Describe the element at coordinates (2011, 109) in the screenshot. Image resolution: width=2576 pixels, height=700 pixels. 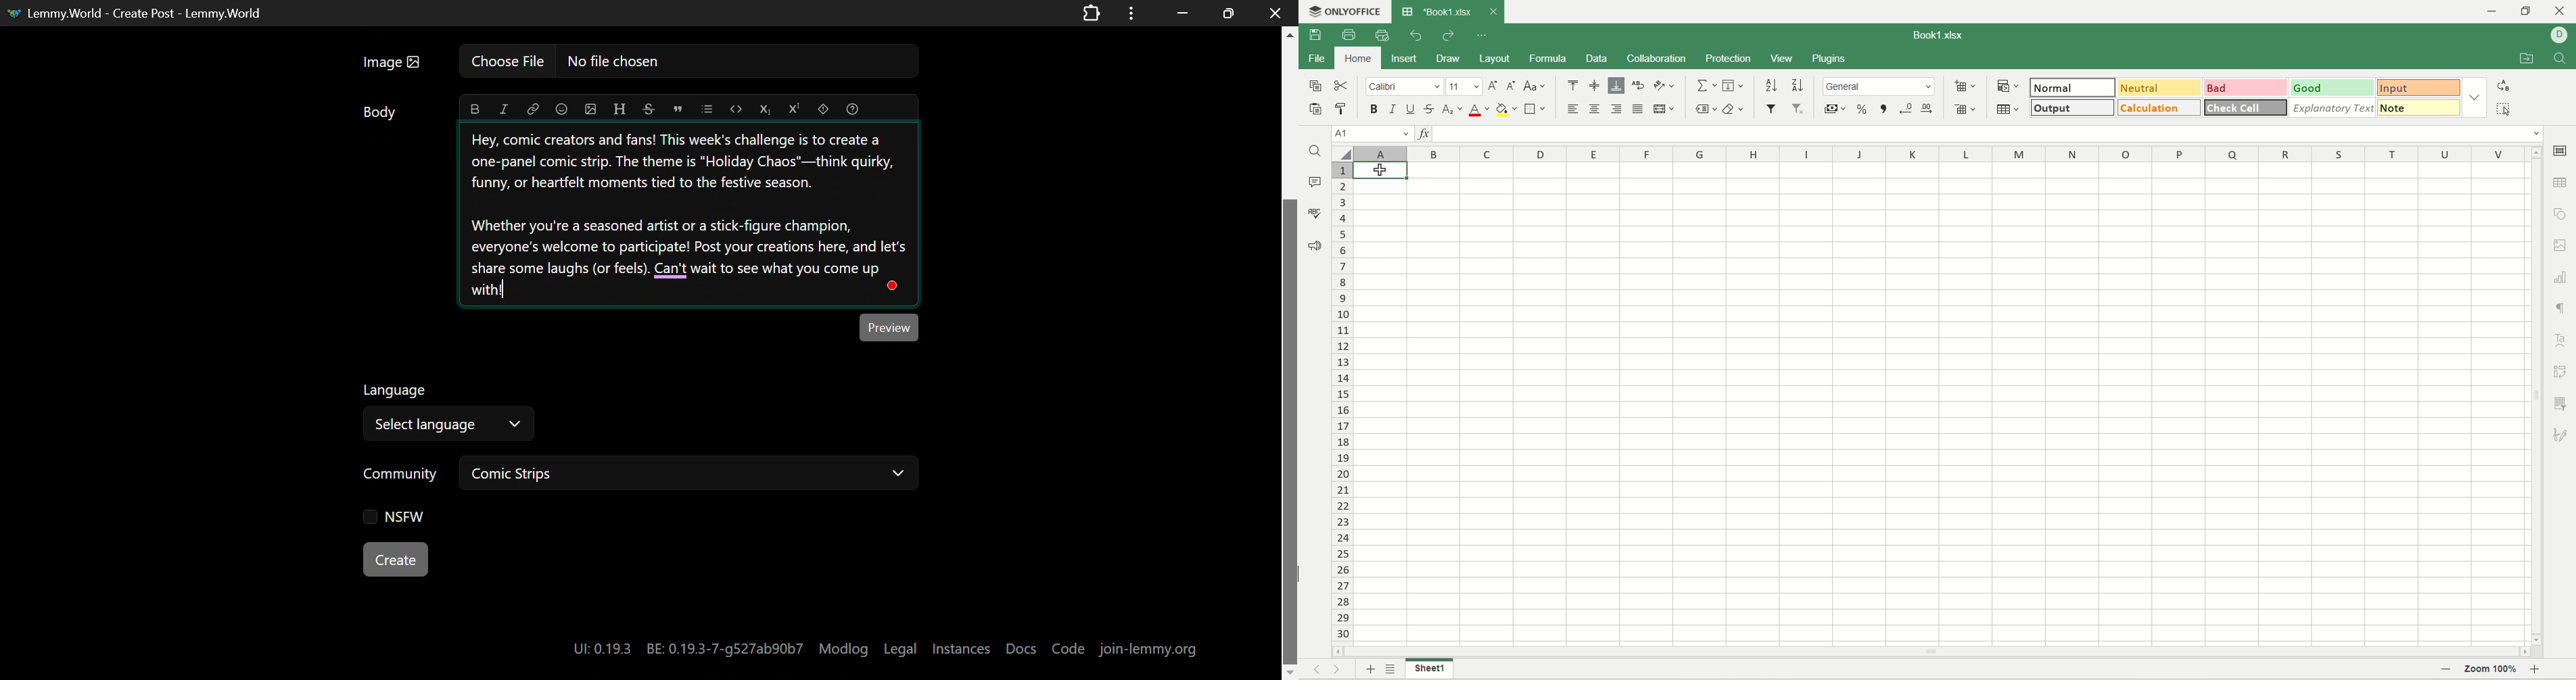
I see `table` at that location.